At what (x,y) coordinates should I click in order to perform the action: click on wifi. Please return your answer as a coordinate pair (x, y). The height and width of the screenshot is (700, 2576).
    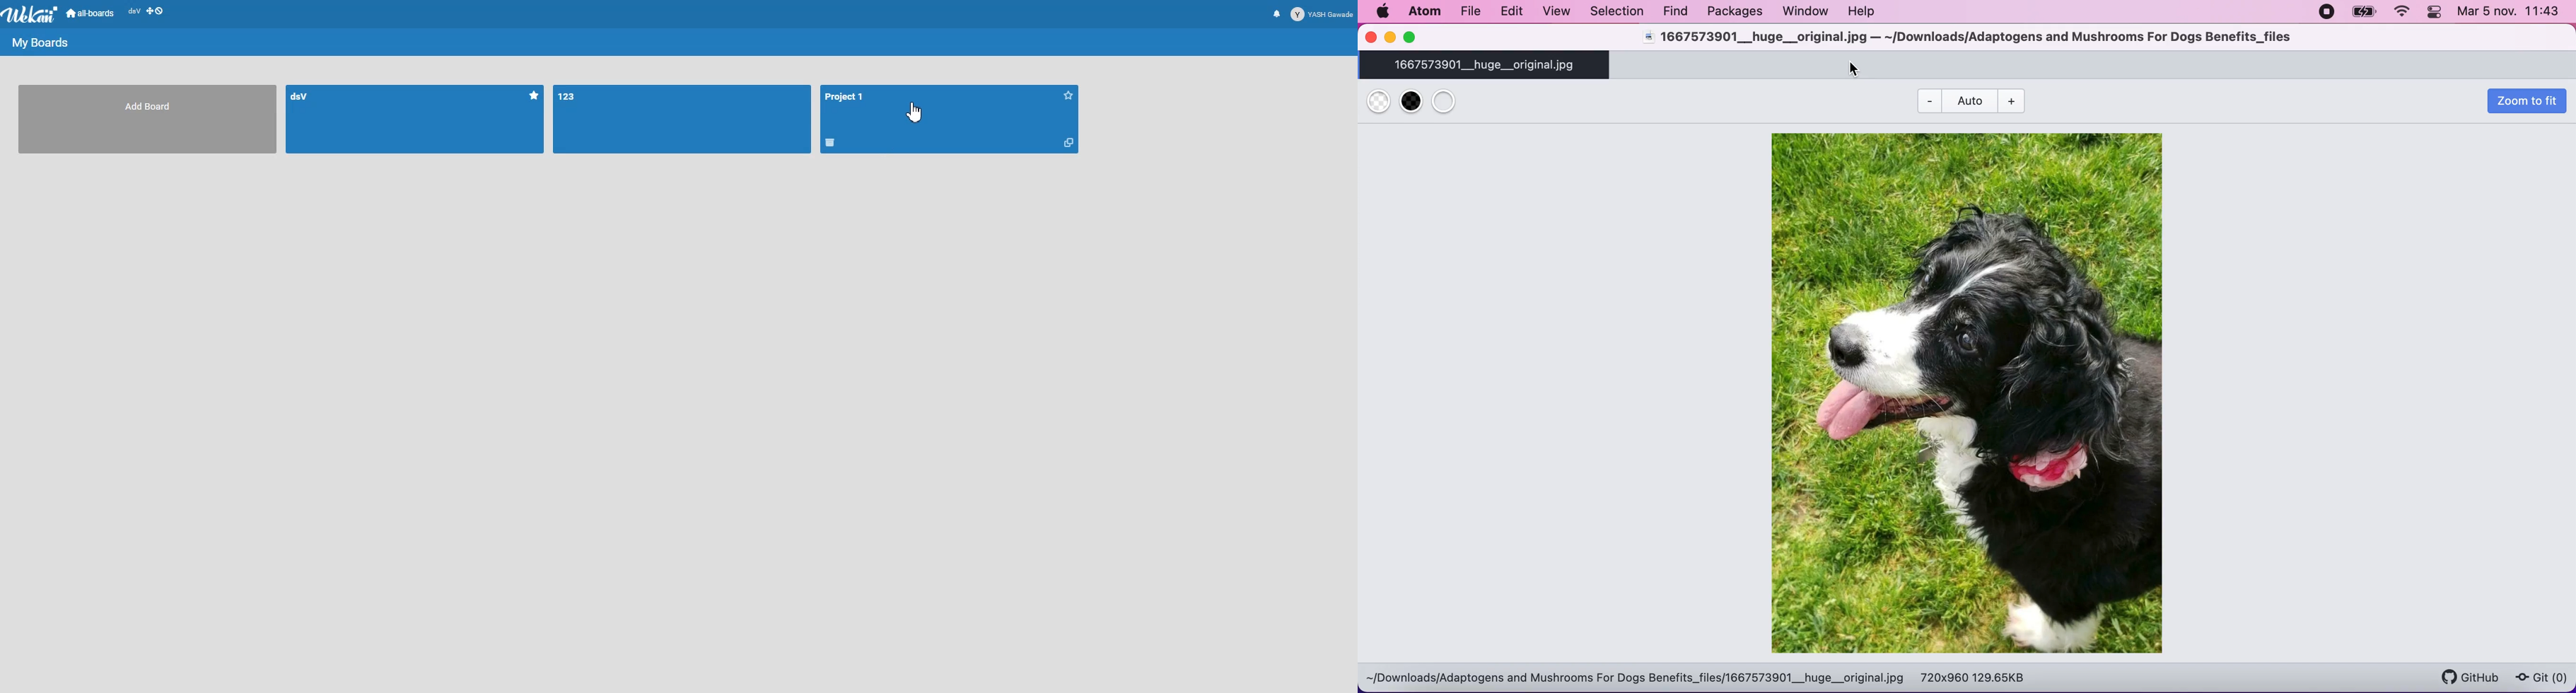
    Looking at the image, I should click on (2402, 13).